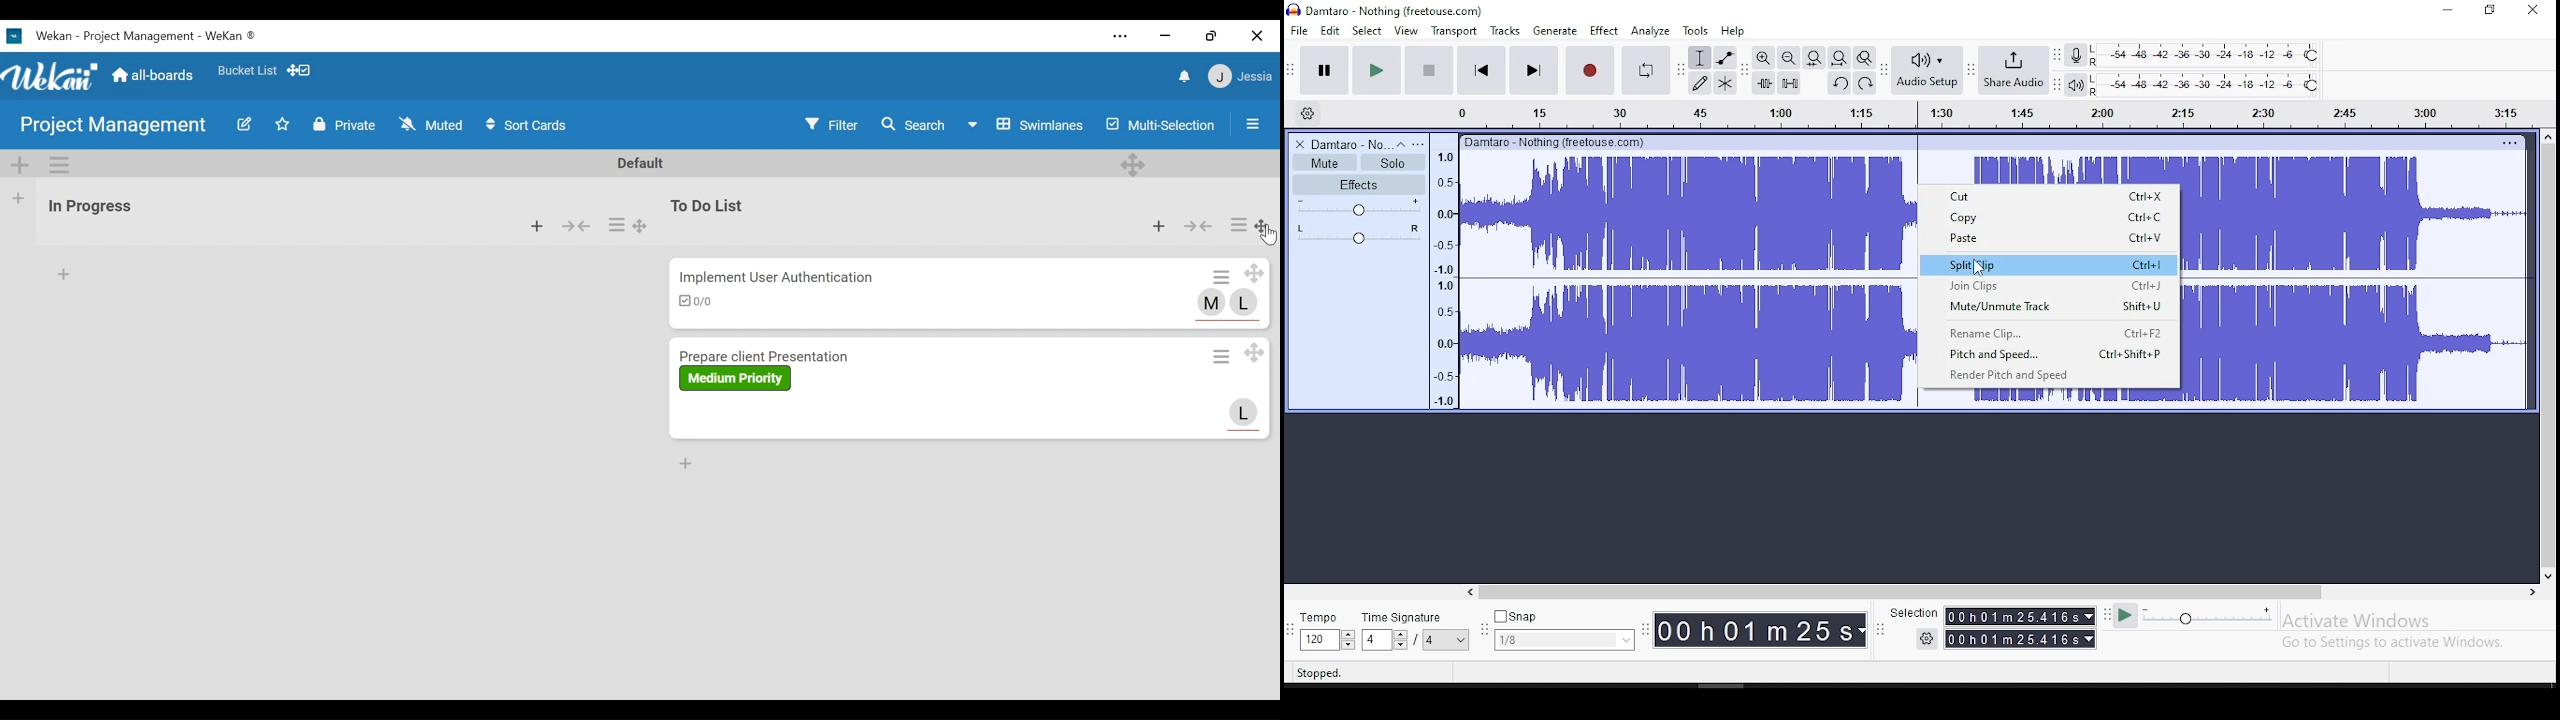  What do you see at coordinates (1535, 70) in the screenshot?
I see `skip to end` at bounding box center [1535, 70].